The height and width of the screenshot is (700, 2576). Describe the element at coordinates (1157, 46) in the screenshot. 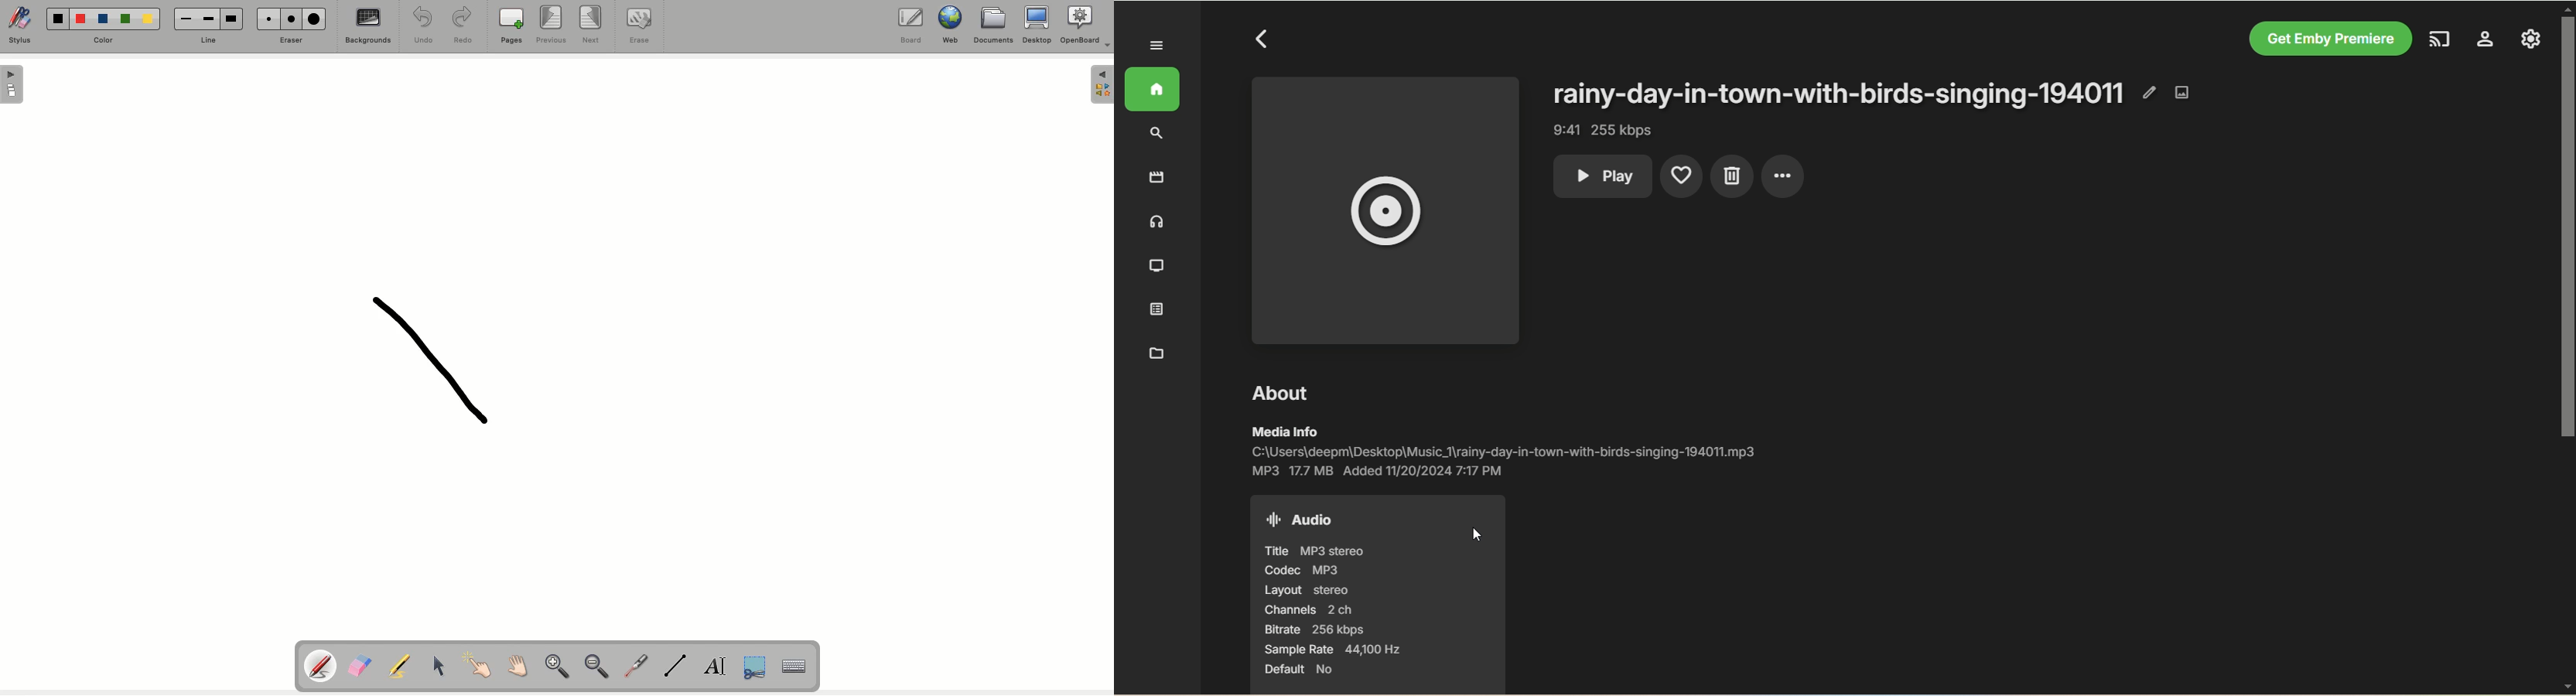

I see `expand` at that location.